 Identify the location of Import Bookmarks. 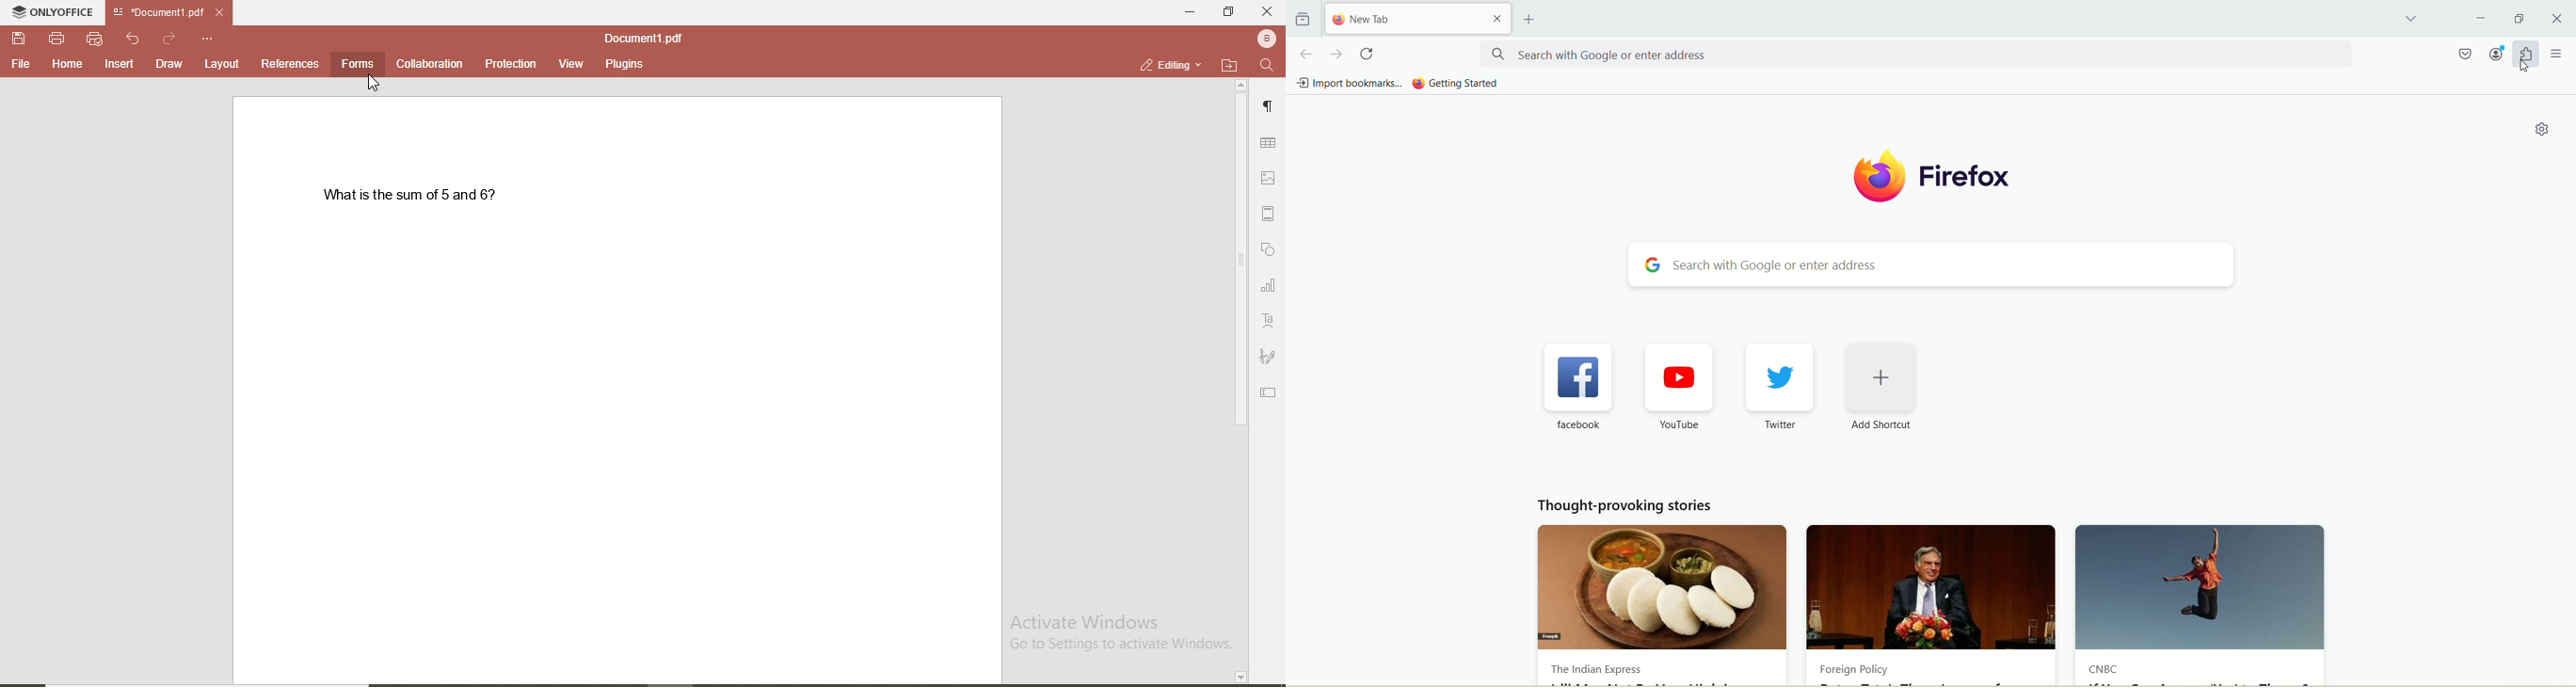
(1346, 81).